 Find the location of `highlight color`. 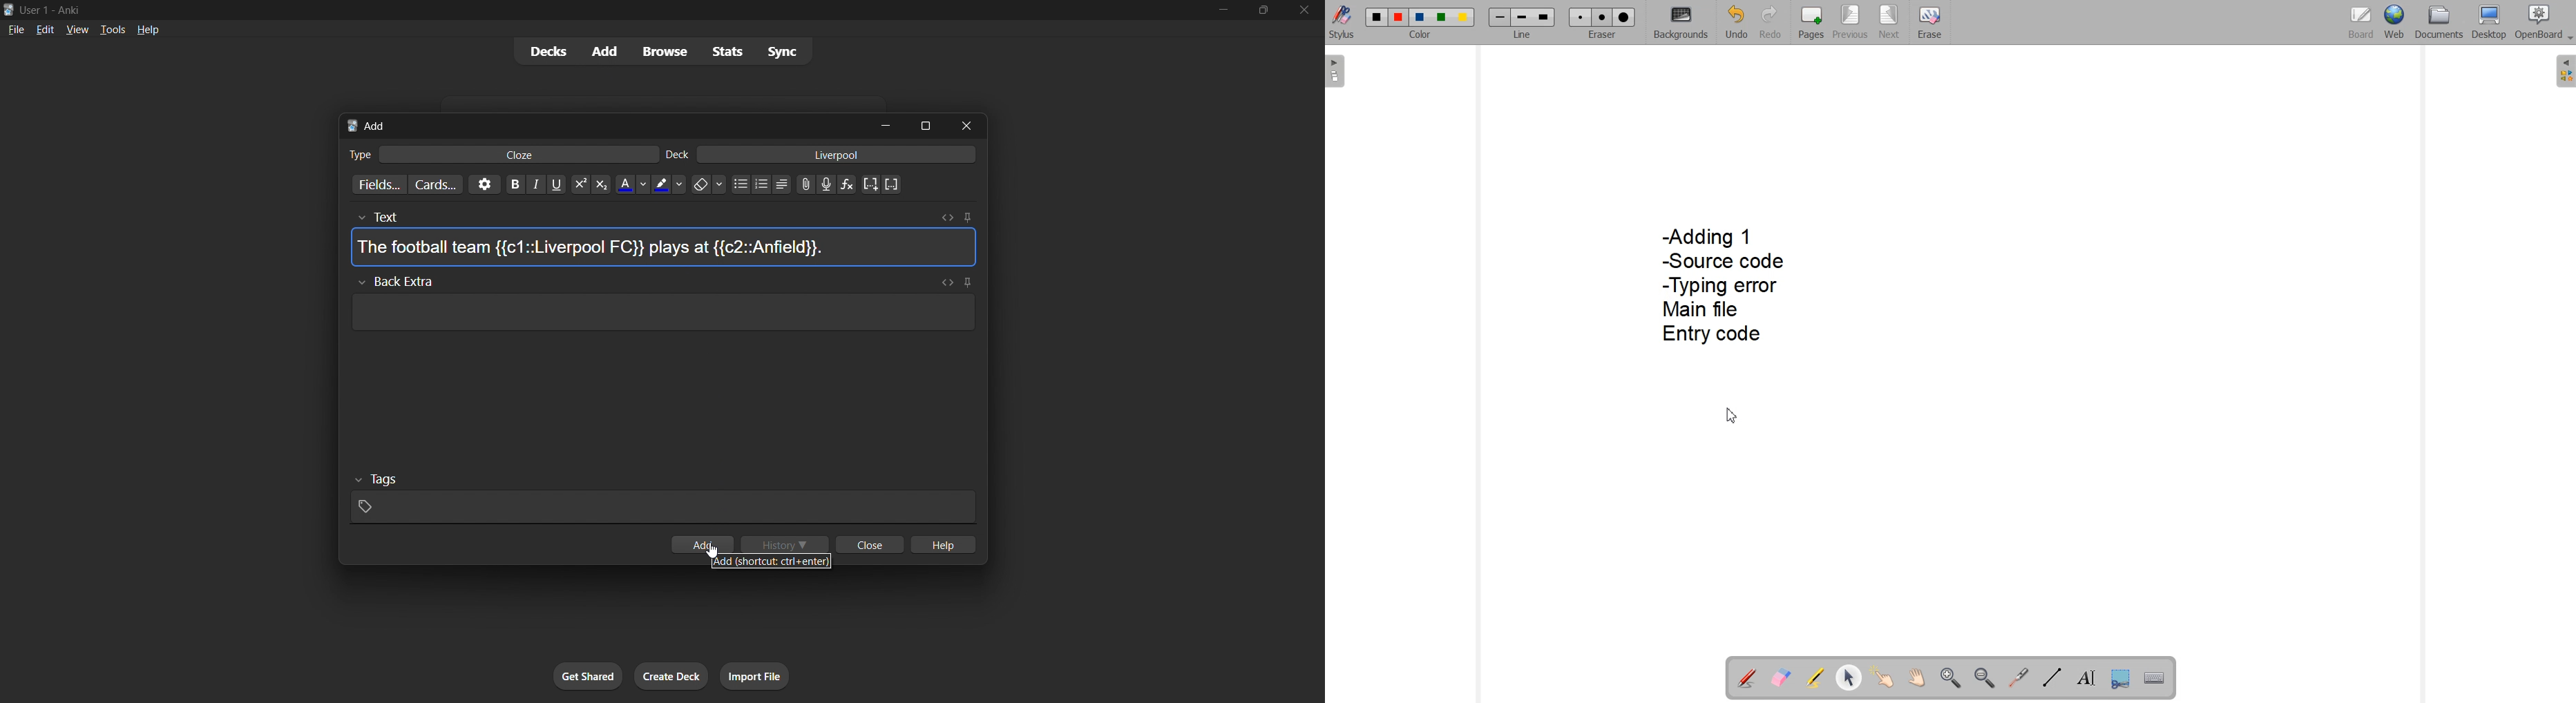

highlight color is located at coordinates (669, 187).